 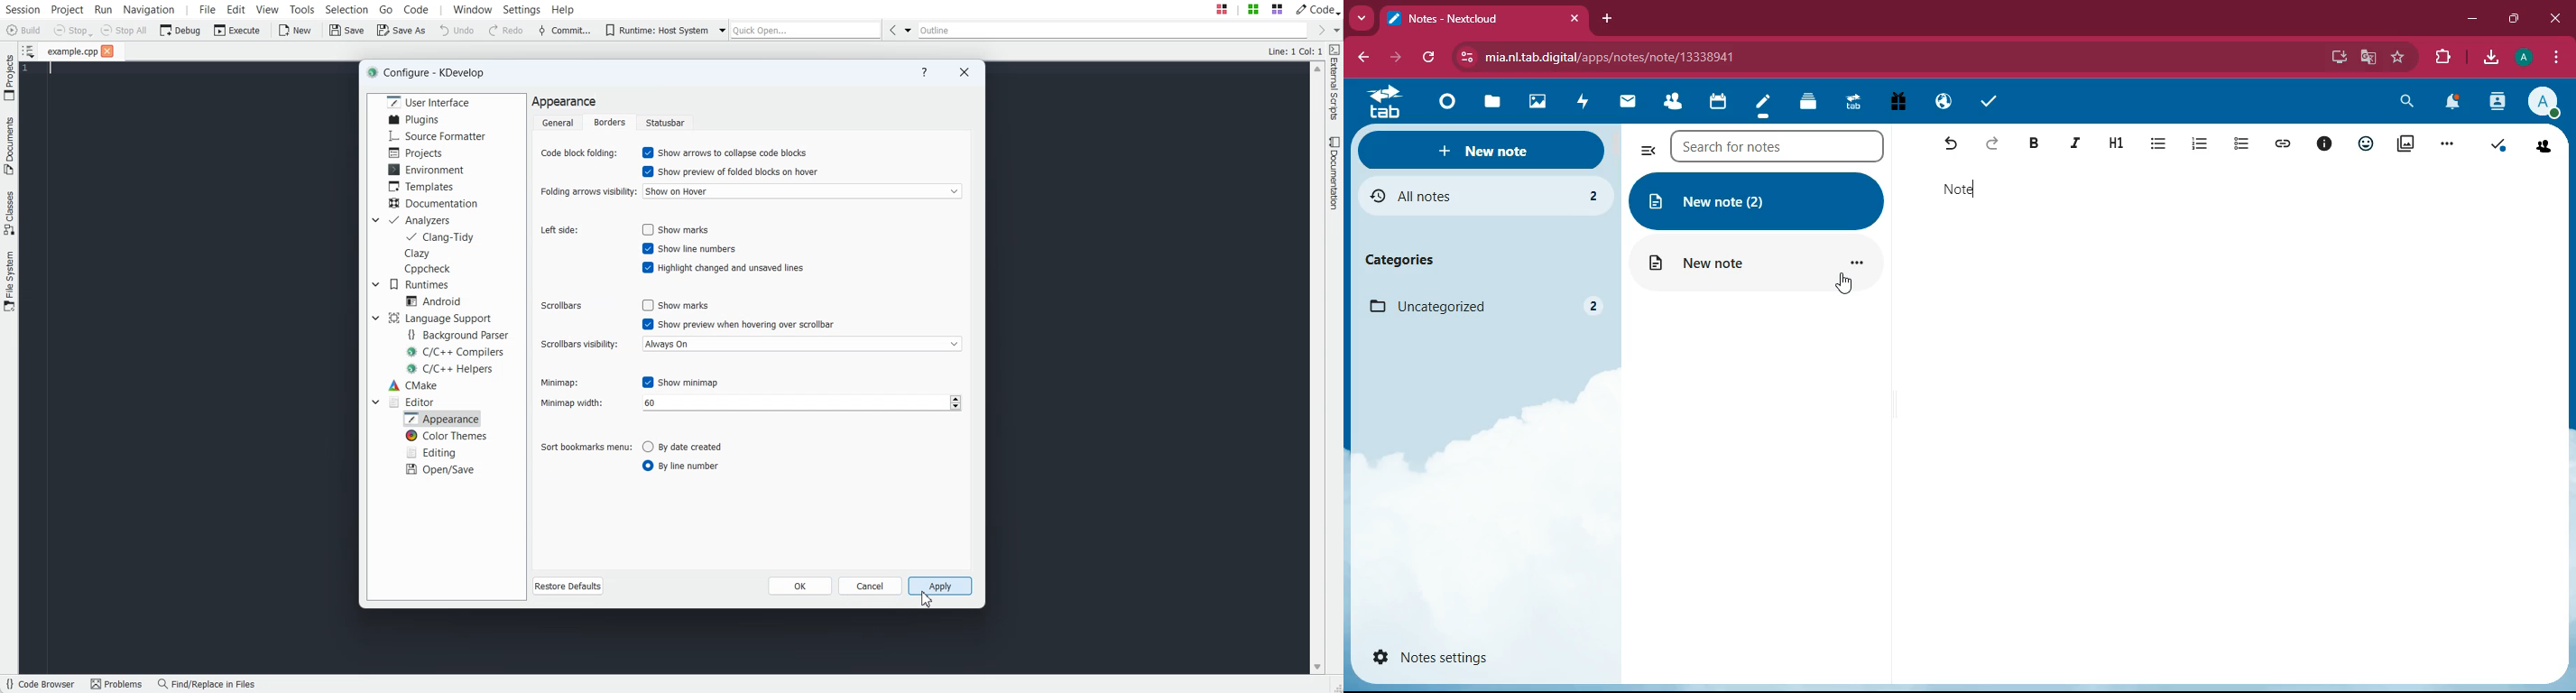 What do you see at coordinates (680, 382) in the screenshot?
I see `Disable show minimap` at bounding box center [680, 382].